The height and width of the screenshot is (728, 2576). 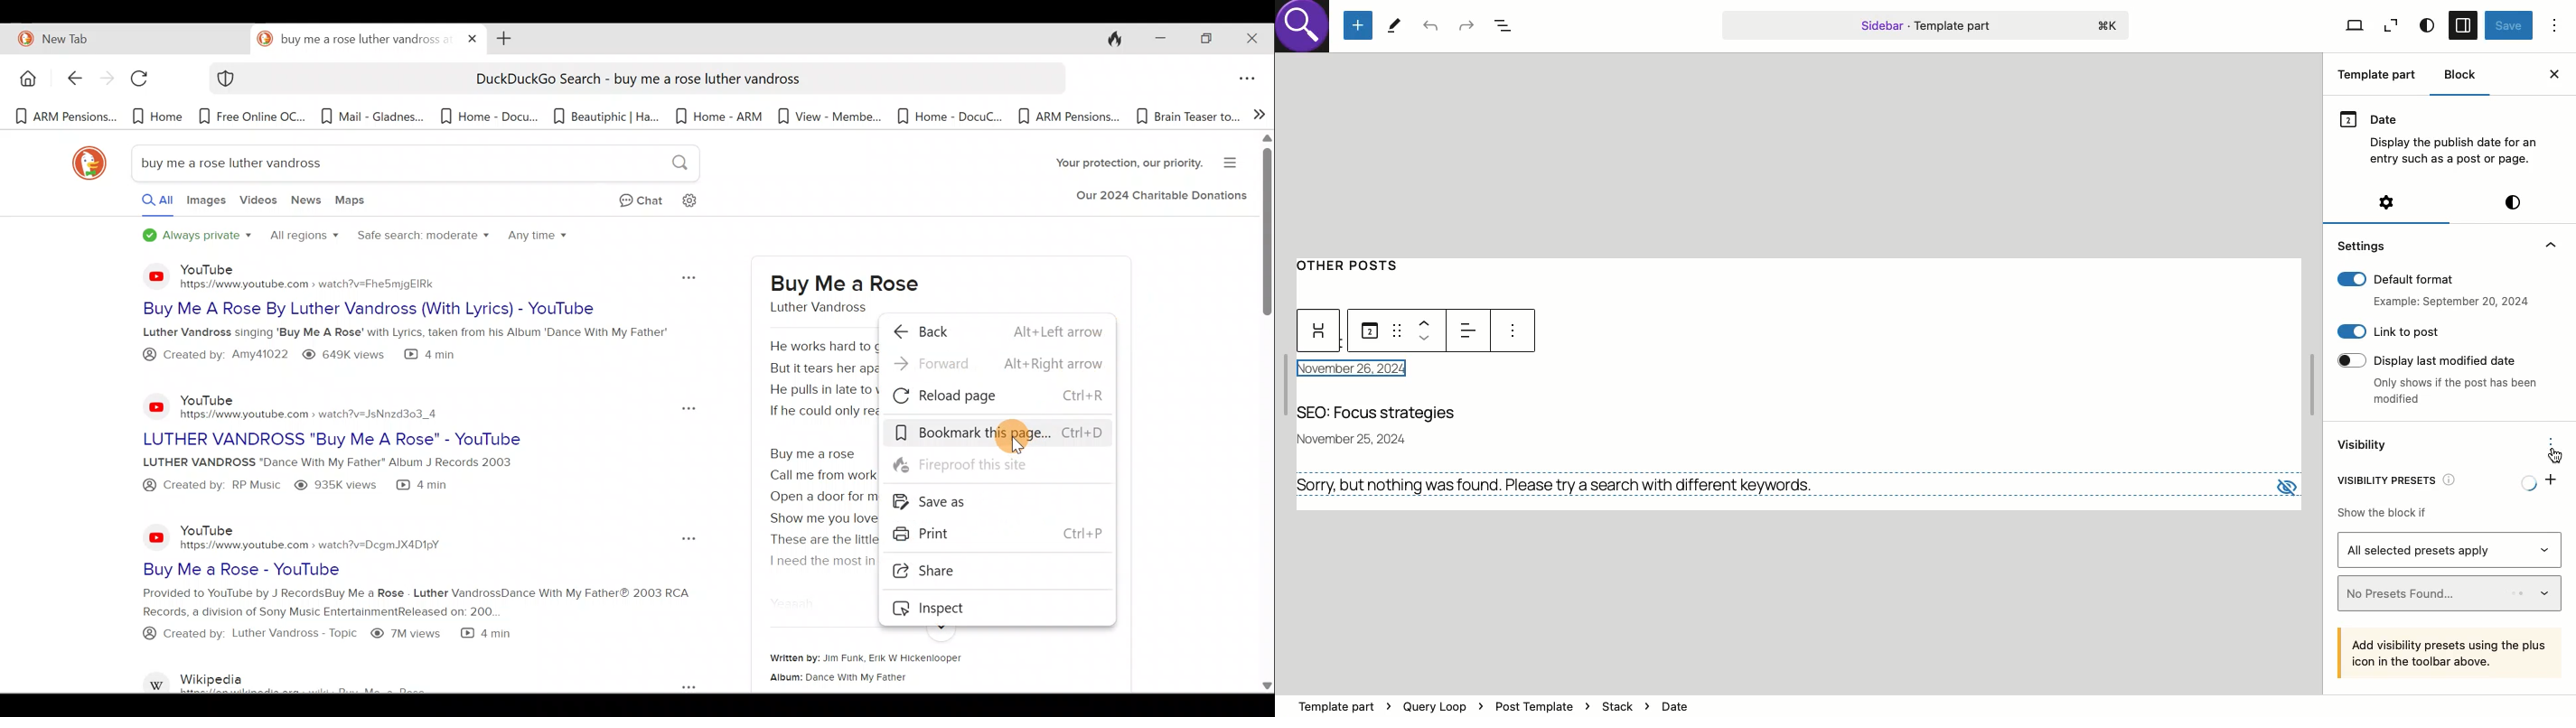 What do you see at coordinates (314, 402) in the screenshot?
I see `YouTube - https://www.youtube.com » watch?v=JsNnzd303_4` at bounding box center [314, 402].